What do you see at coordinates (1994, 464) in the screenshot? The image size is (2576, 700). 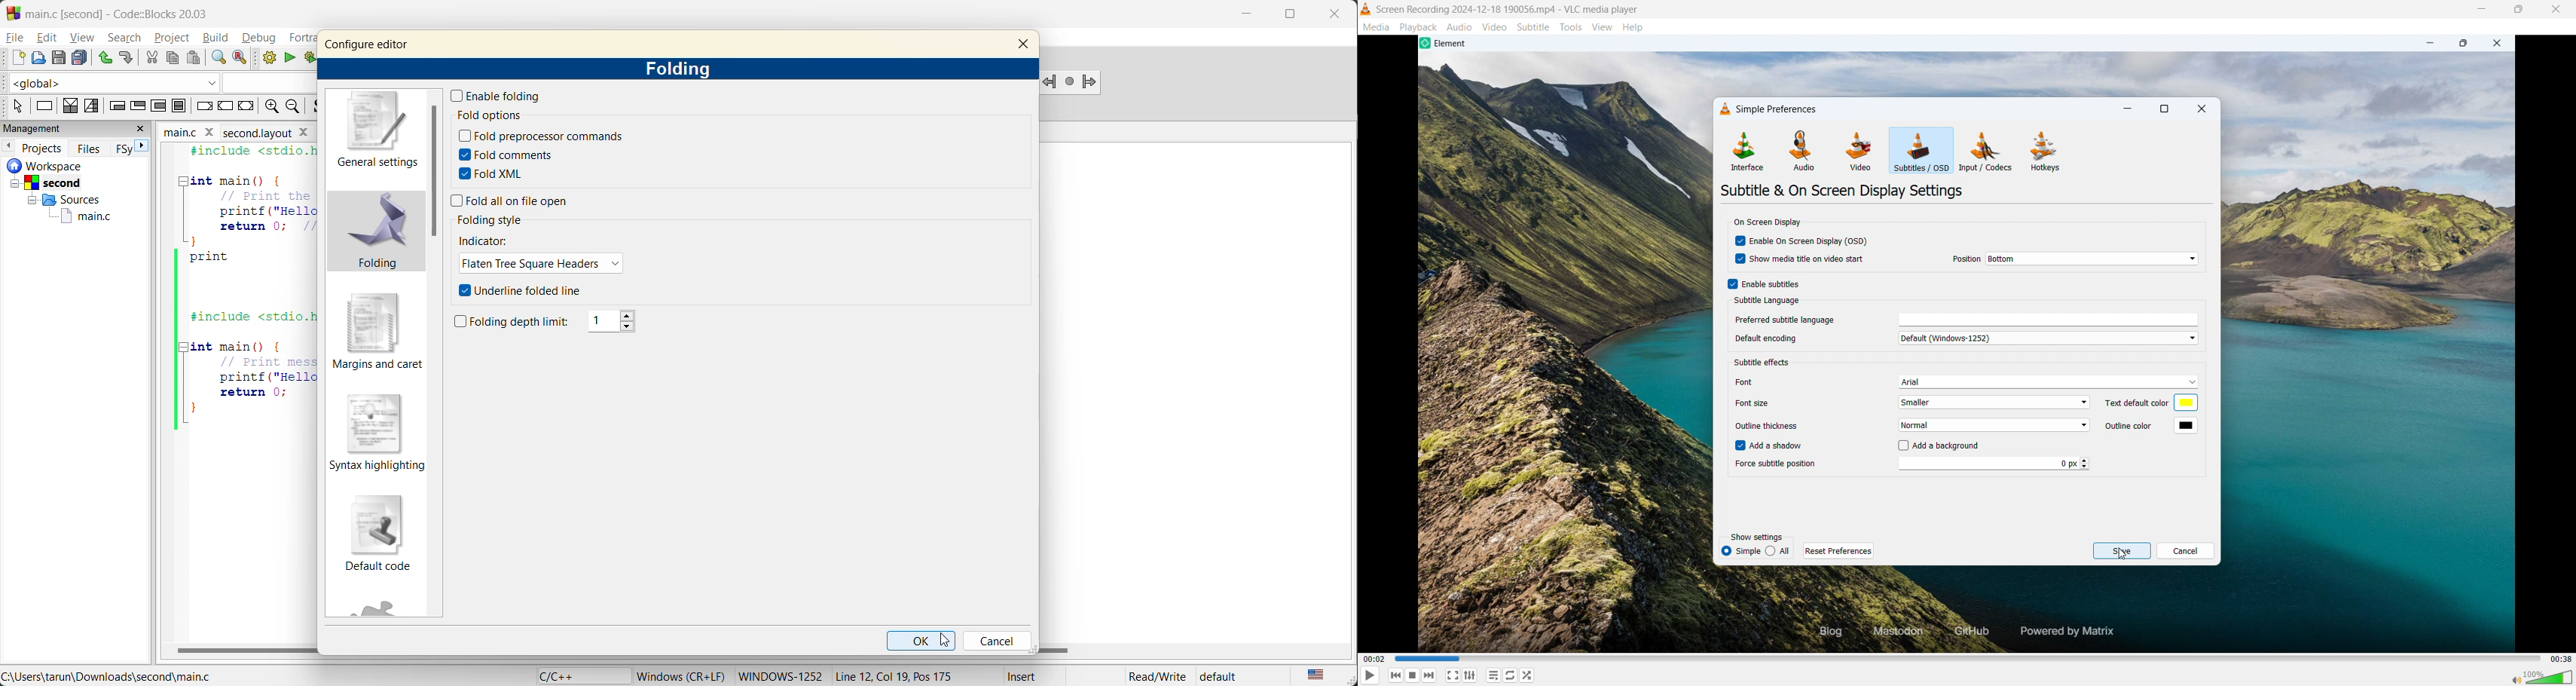 I see `Force subtitle position ` at bounding box center [1994, 464].